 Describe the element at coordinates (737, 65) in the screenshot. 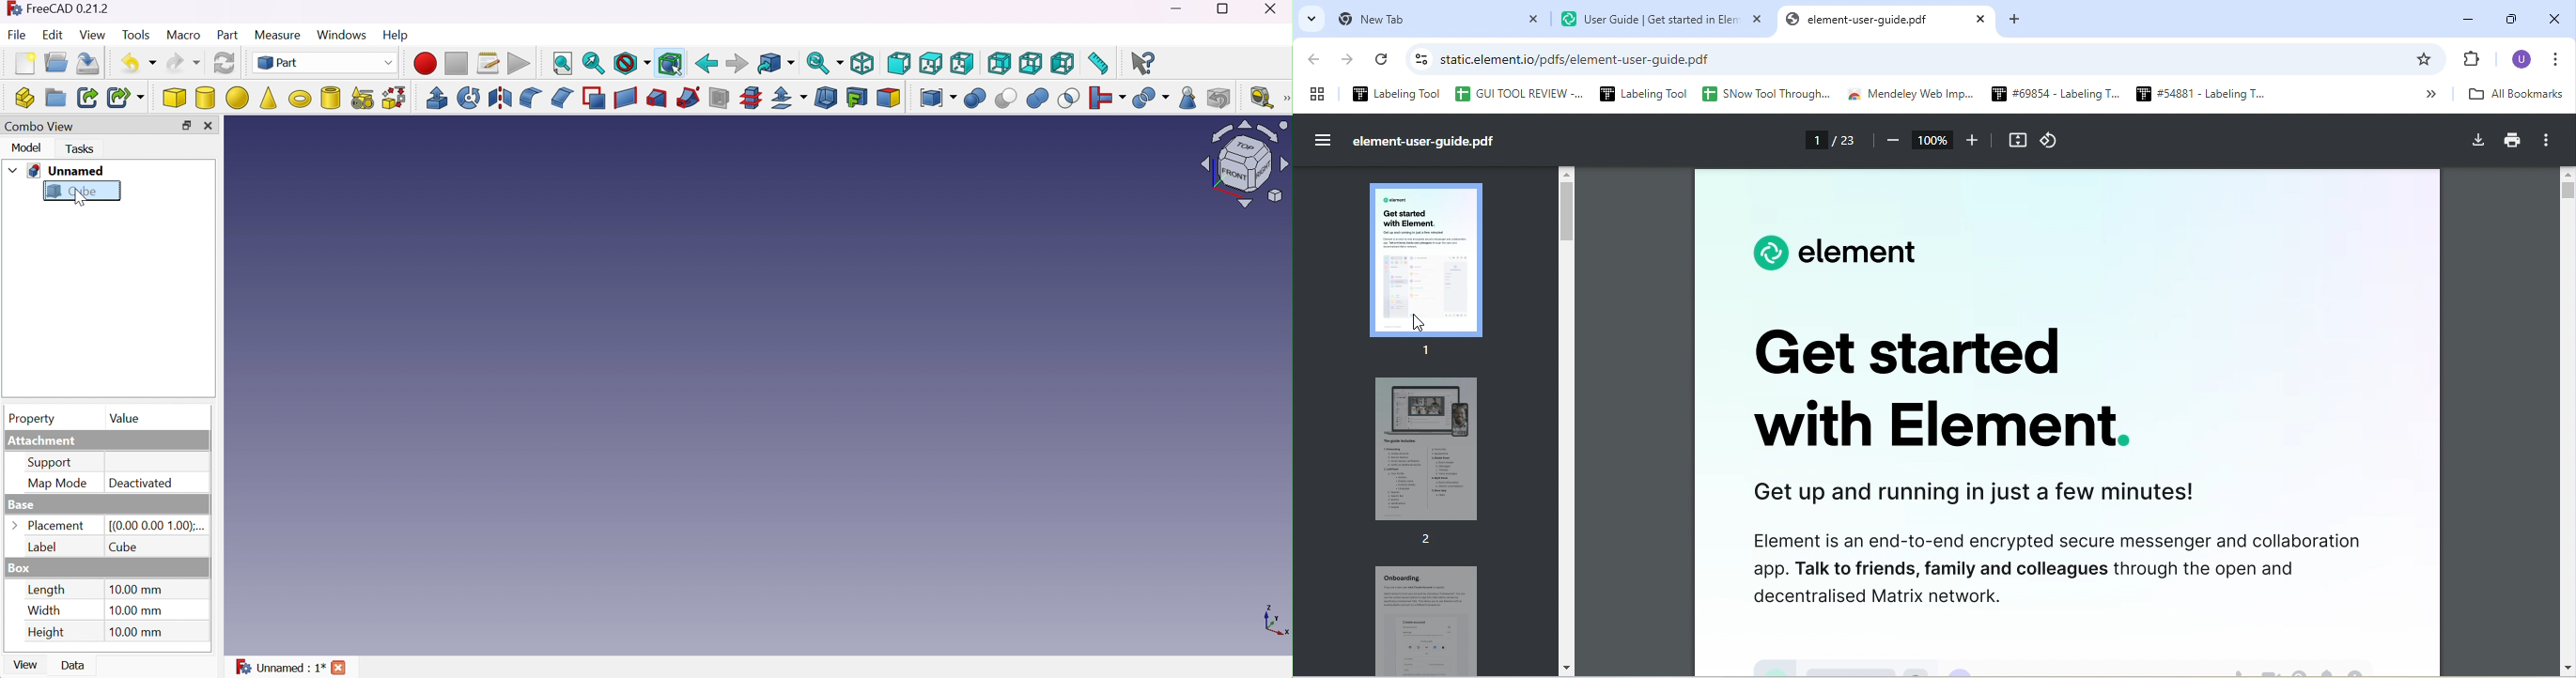

I see `Forward` at that location.